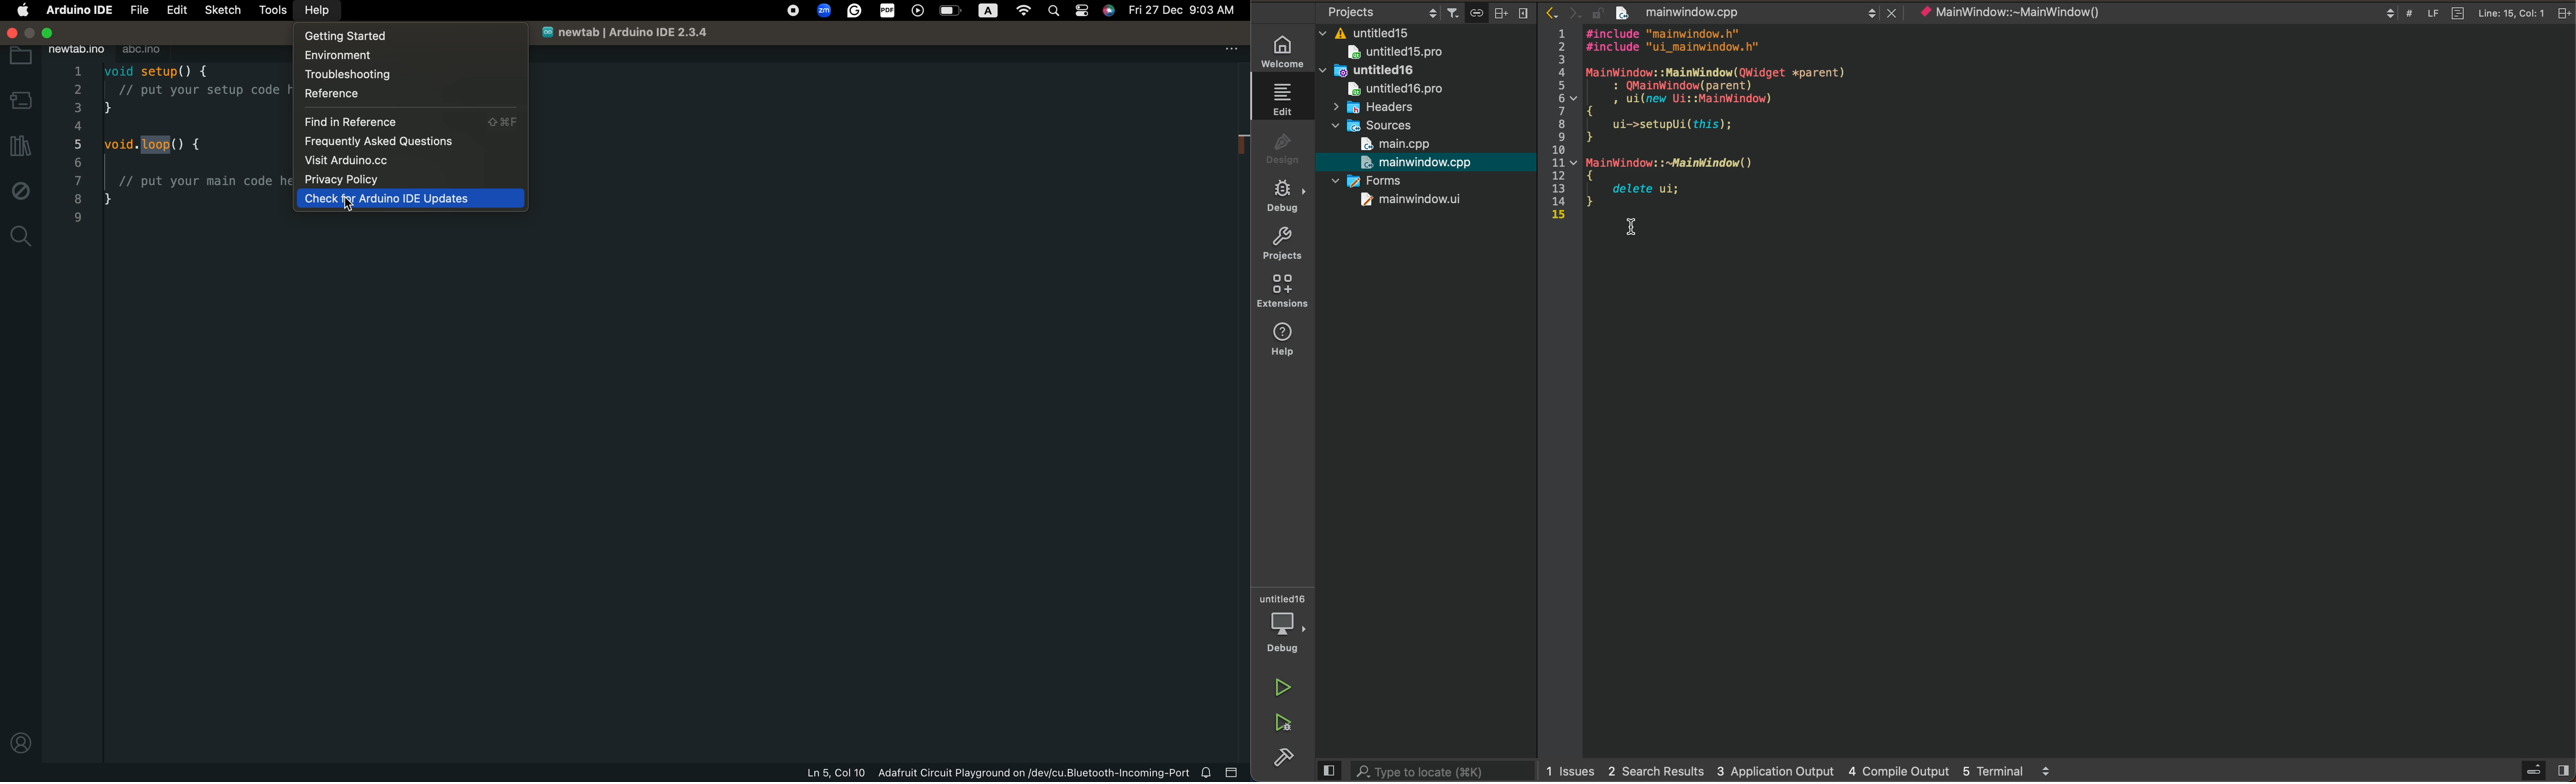 This screenshot has width=2576, height=784. Describe the element at coordinates (1284, 624) in the screenshot. I see `debugger` at that location.